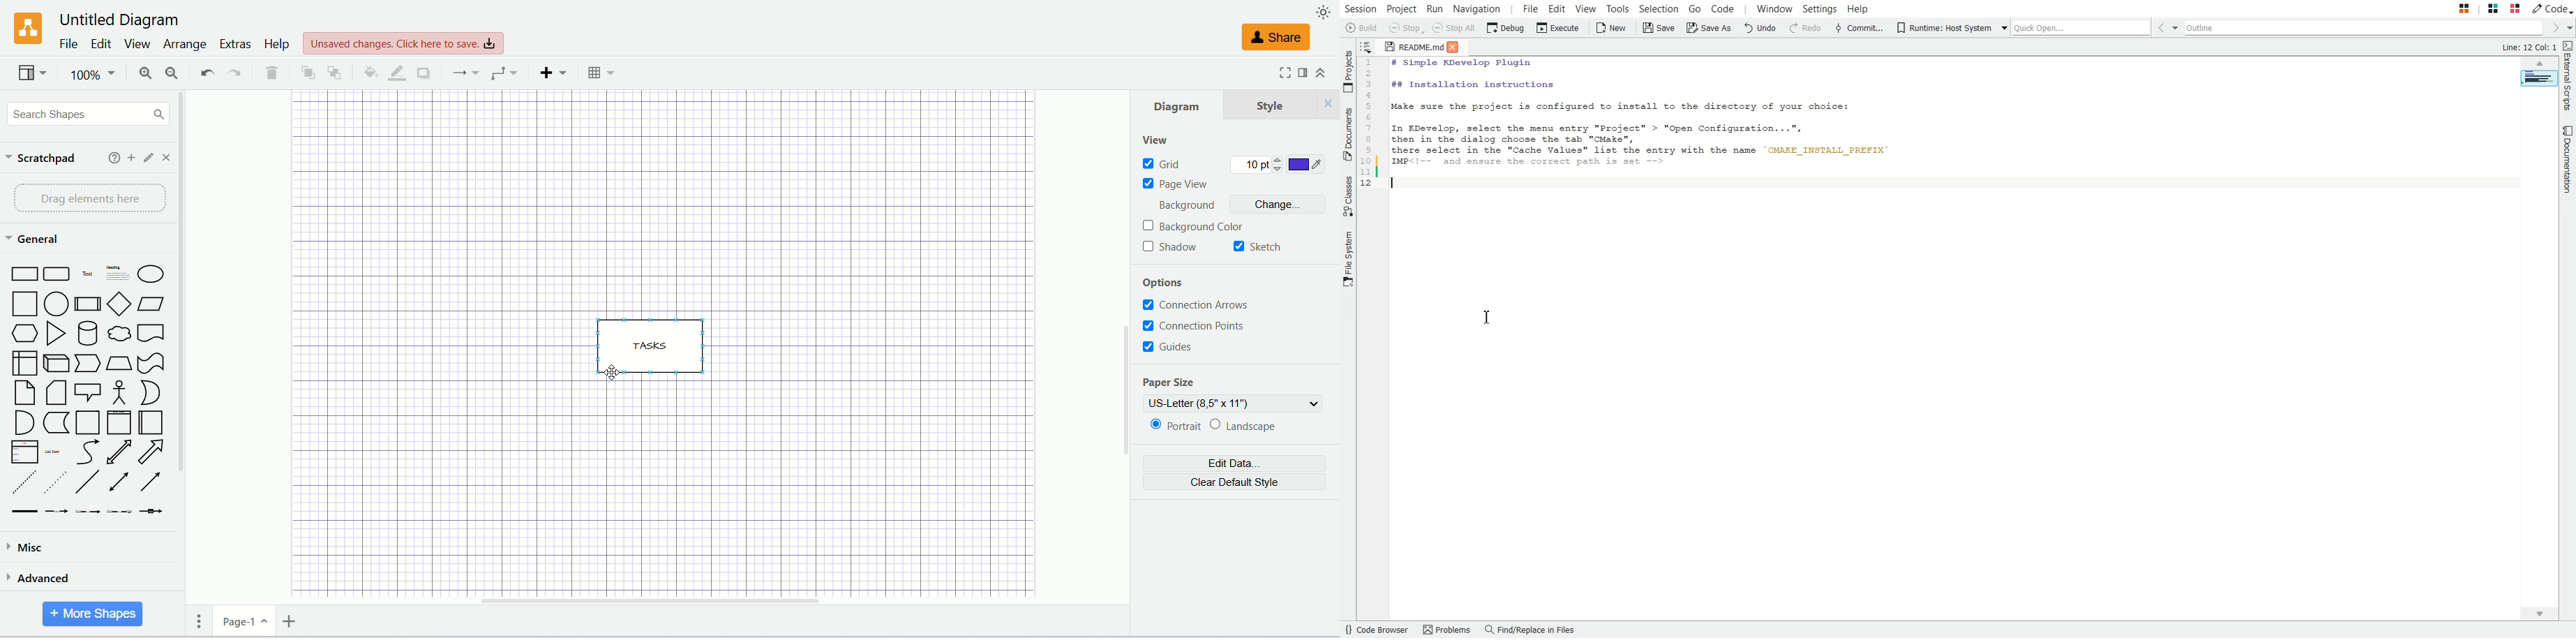 The height and width of the screenshot is (644, 2576). What do you see at coordinates (131, 157) in the screenshot?
I see `add` at bounding box center [131, 157].